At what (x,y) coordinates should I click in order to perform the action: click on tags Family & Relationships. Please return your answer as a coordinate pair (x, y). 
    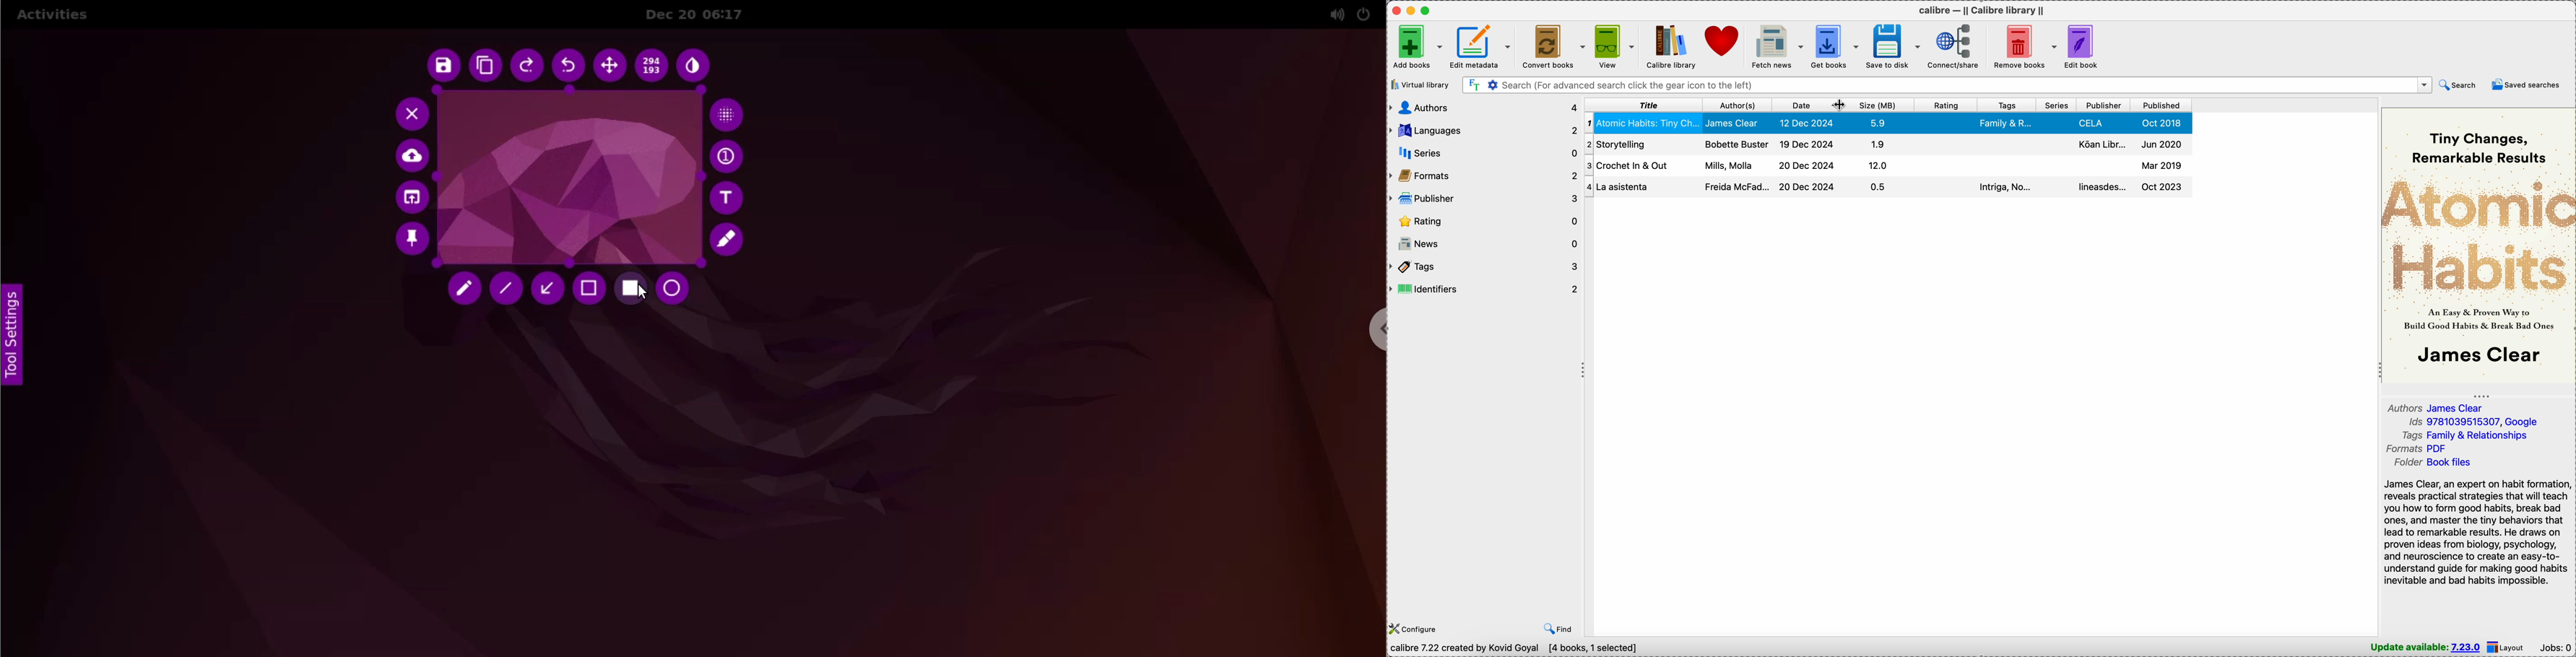
    Looking at the image, I should click on (2465, 435).